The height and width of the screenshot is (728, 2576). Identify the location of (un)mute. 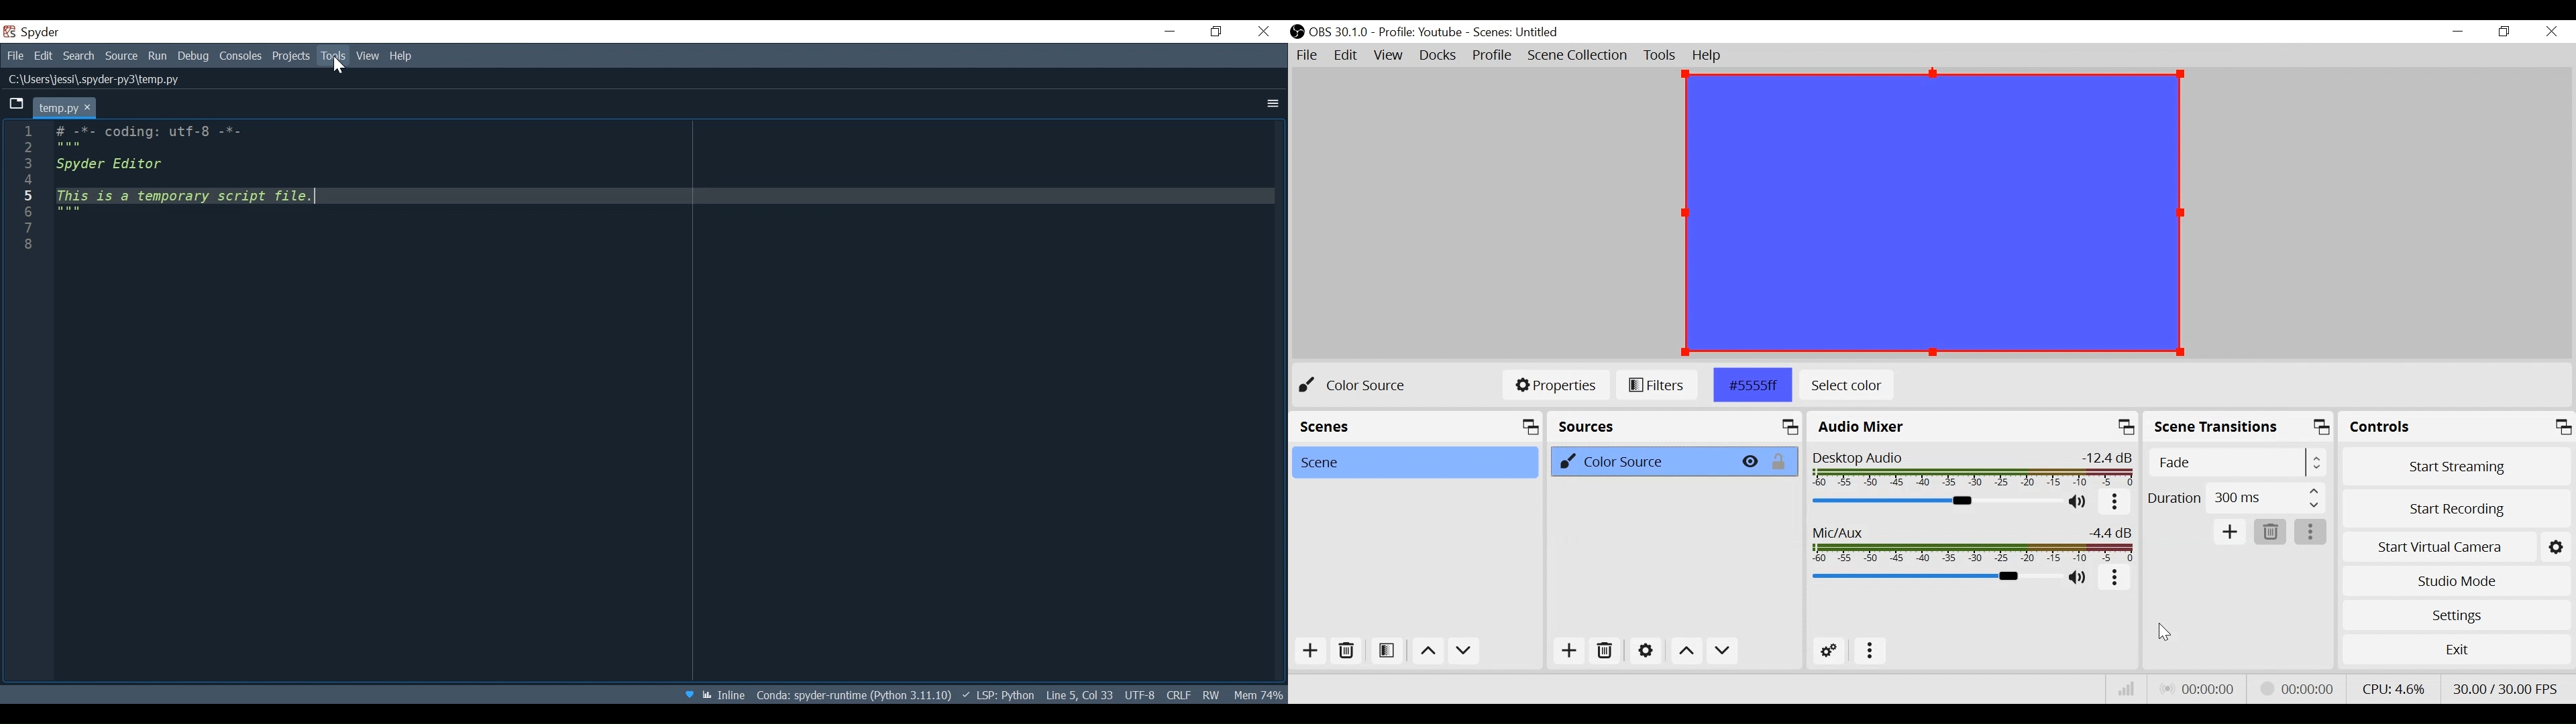
(2080, 577).